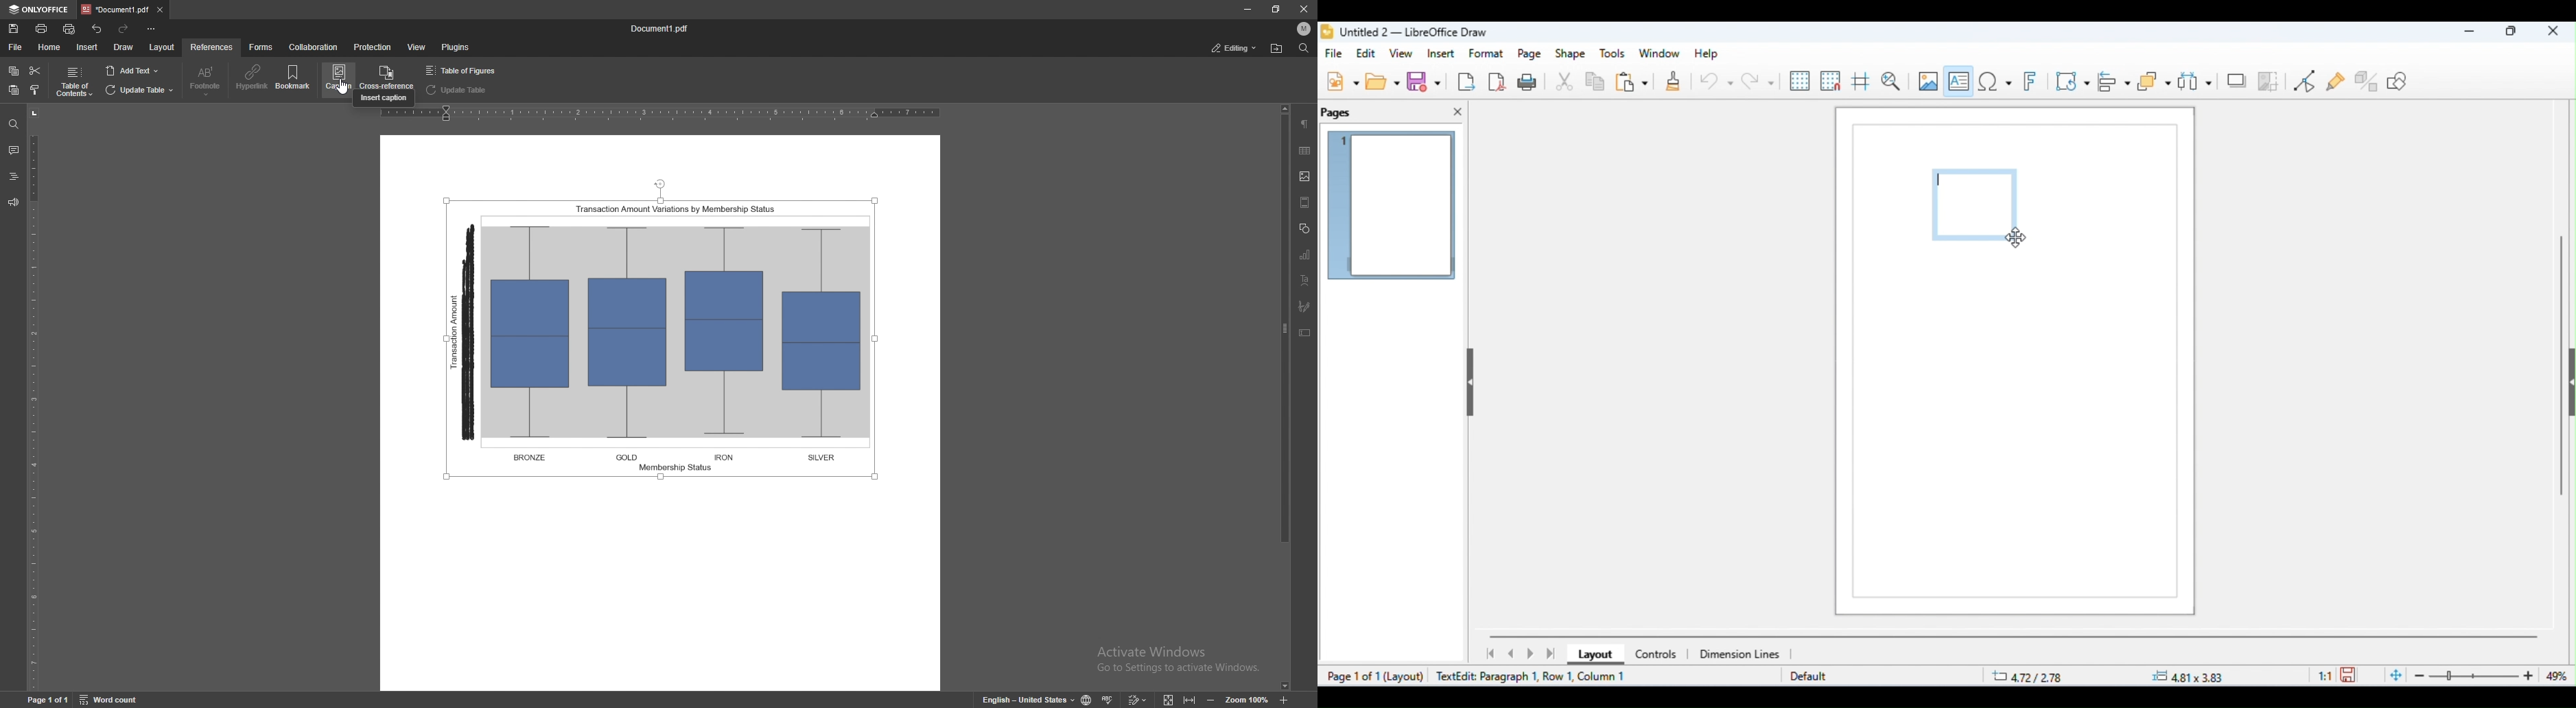 The height and width of the screenshot is (728, 2576). What do you see at coordinates (1304, 280) in the screenshot?
I see `text art` at bounding box center [1304, 280].